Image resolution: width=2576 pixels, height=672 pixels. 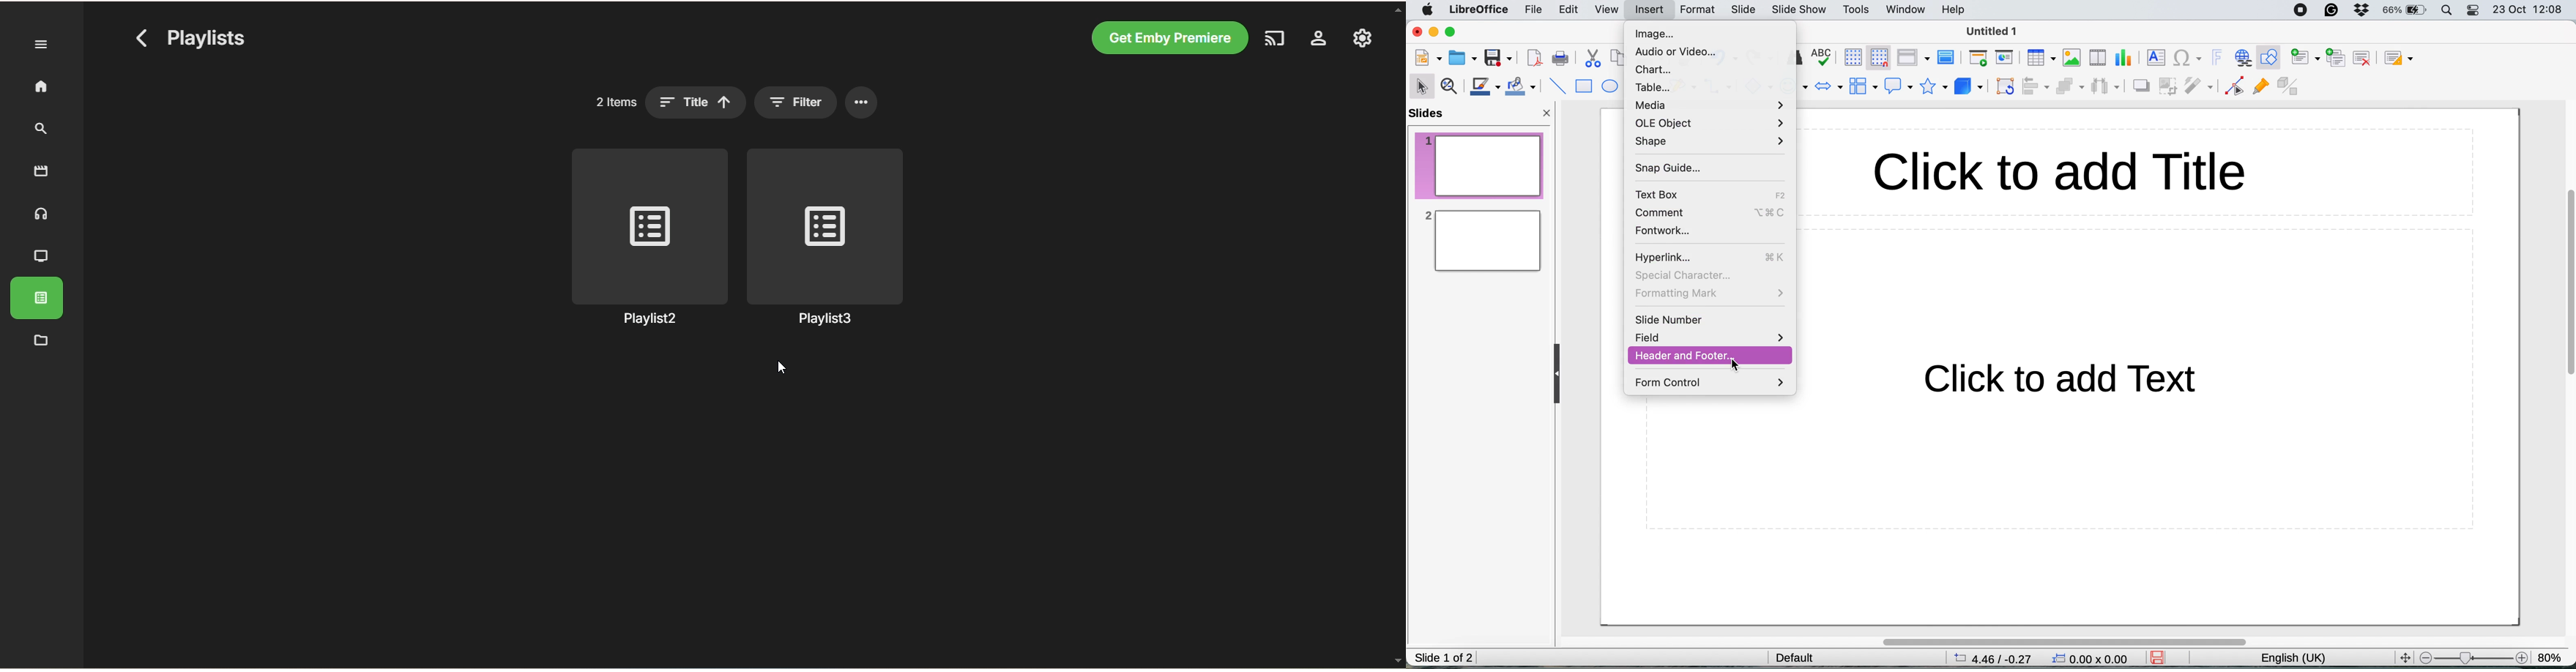 I want to click on transformations, so click(x=2006, y=88).